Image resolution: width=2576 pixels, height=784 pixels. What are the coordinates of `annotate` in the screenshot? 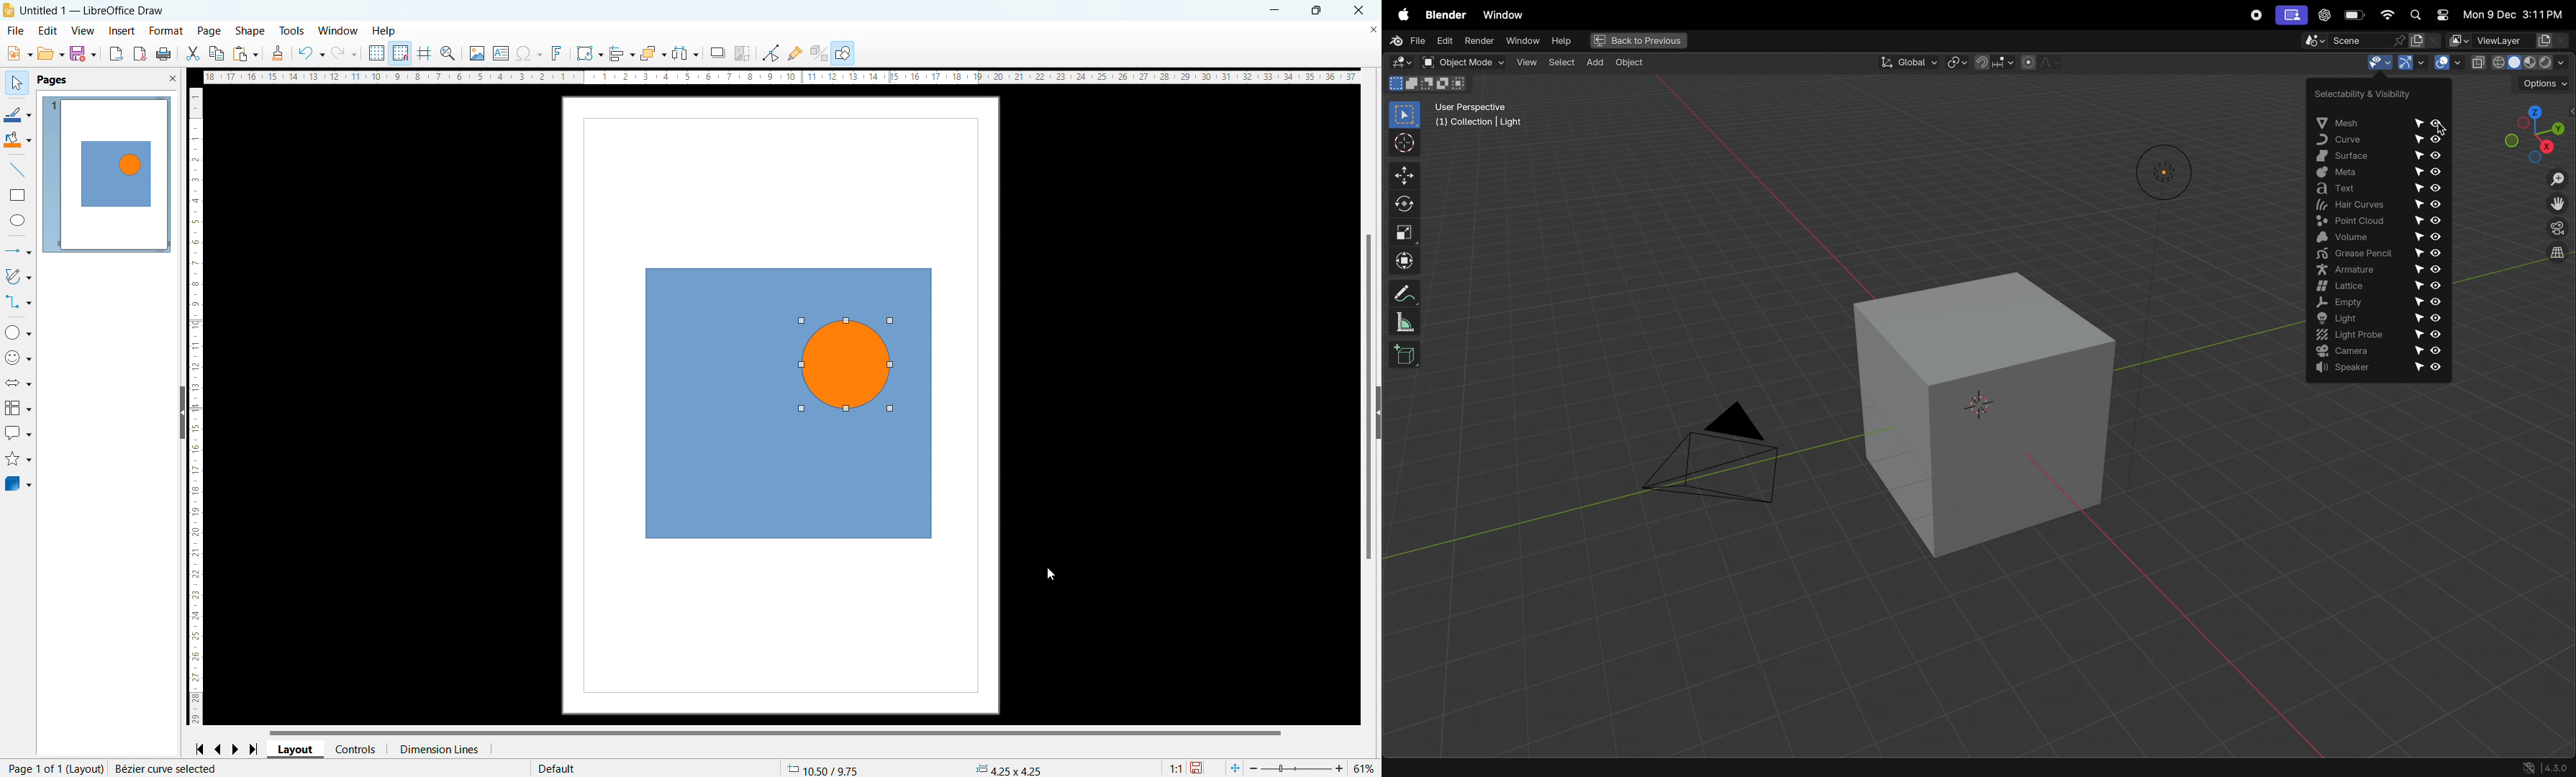 It's located at (1406, 293).